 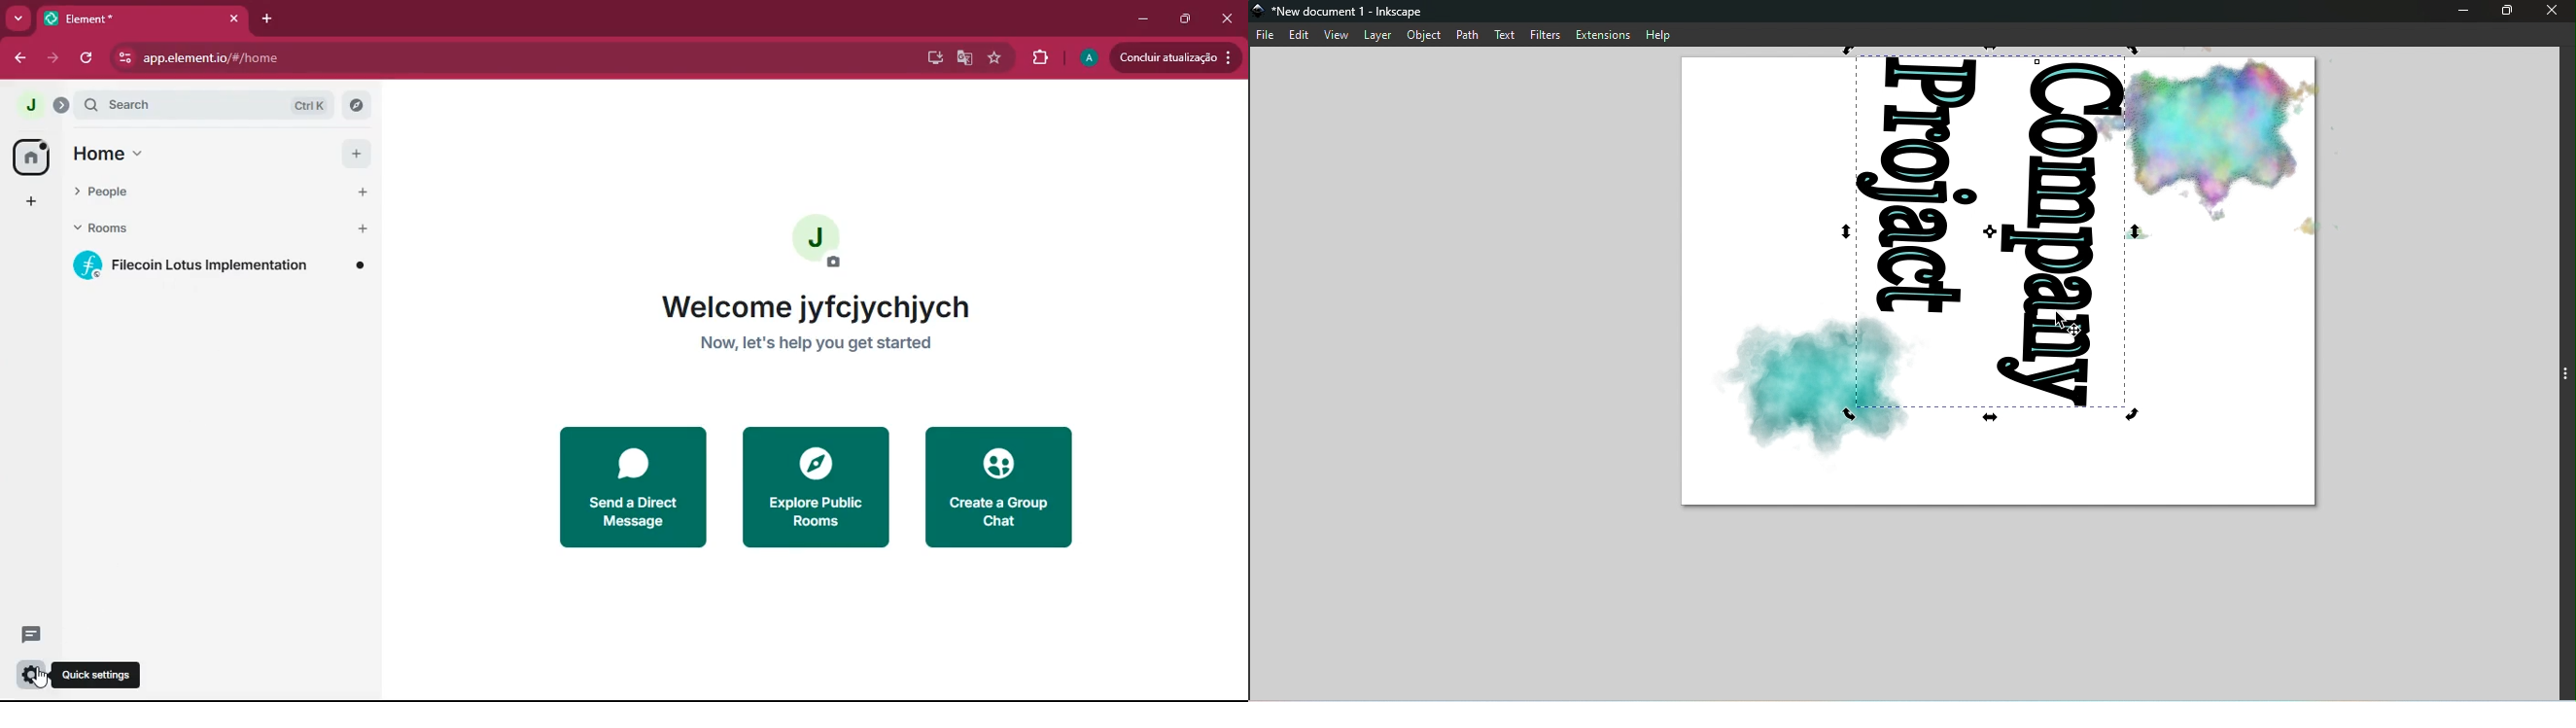 I want to click on minimize, so click(x=1144, y=17).